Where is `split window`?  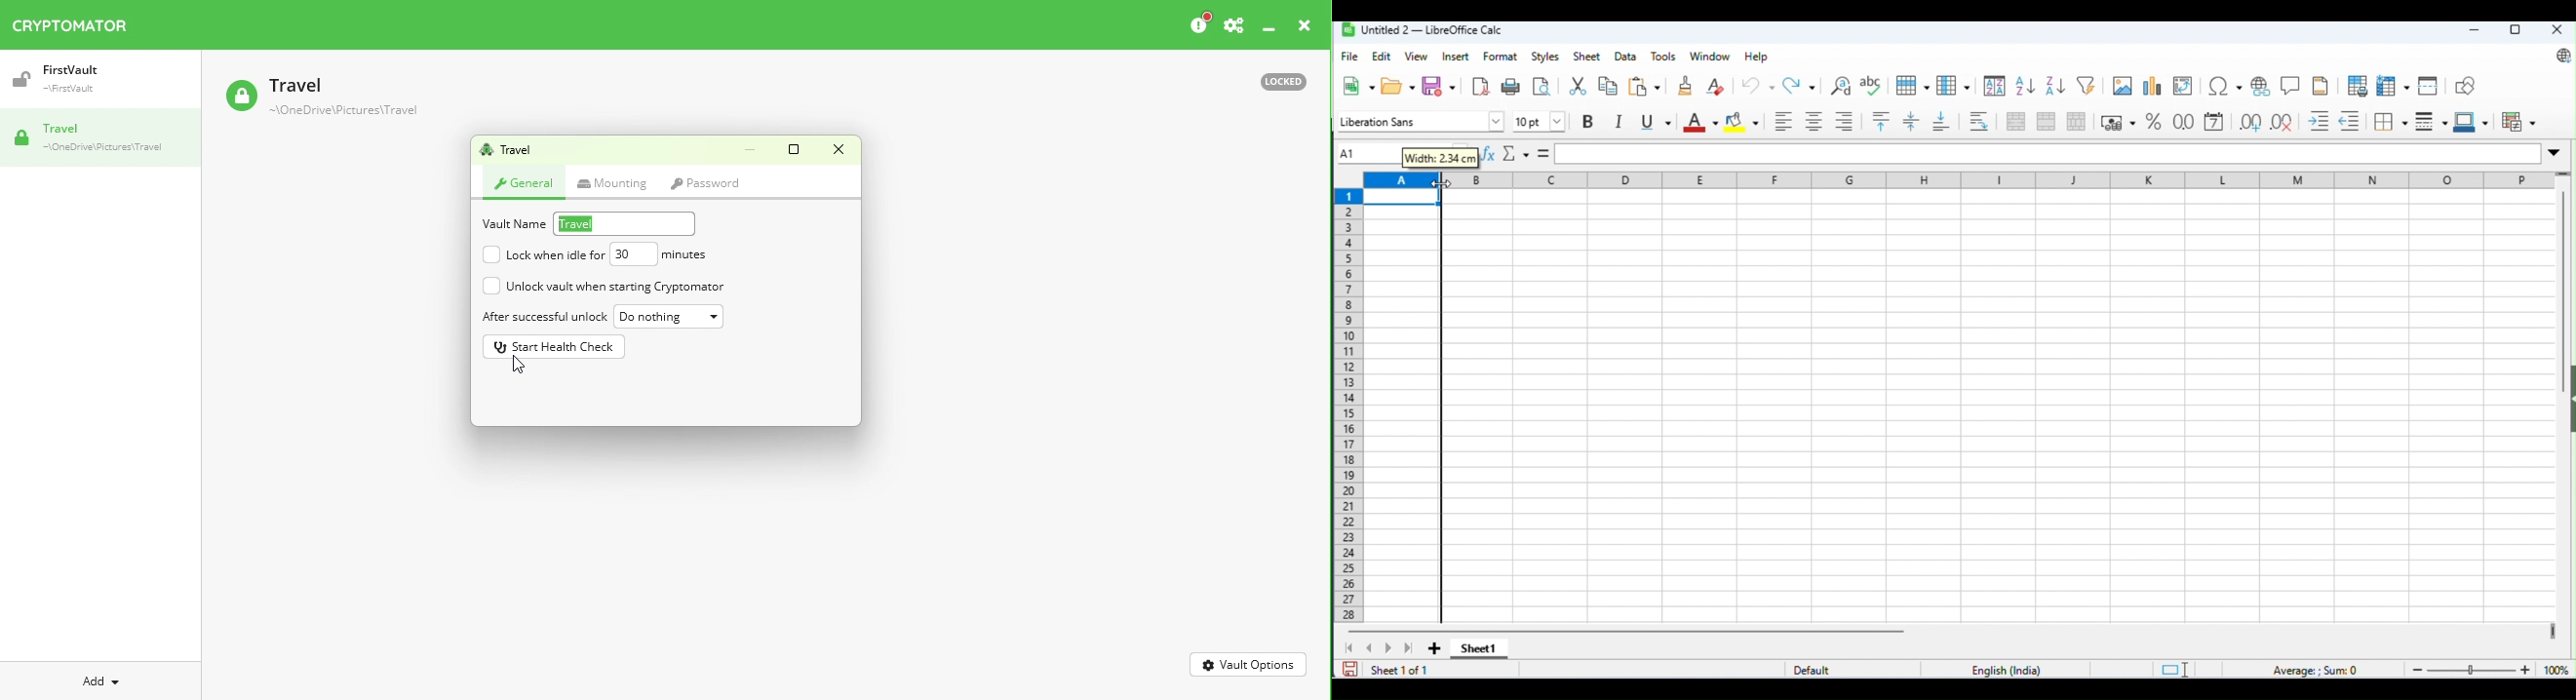
split window is located at coordinates (2430, 86).